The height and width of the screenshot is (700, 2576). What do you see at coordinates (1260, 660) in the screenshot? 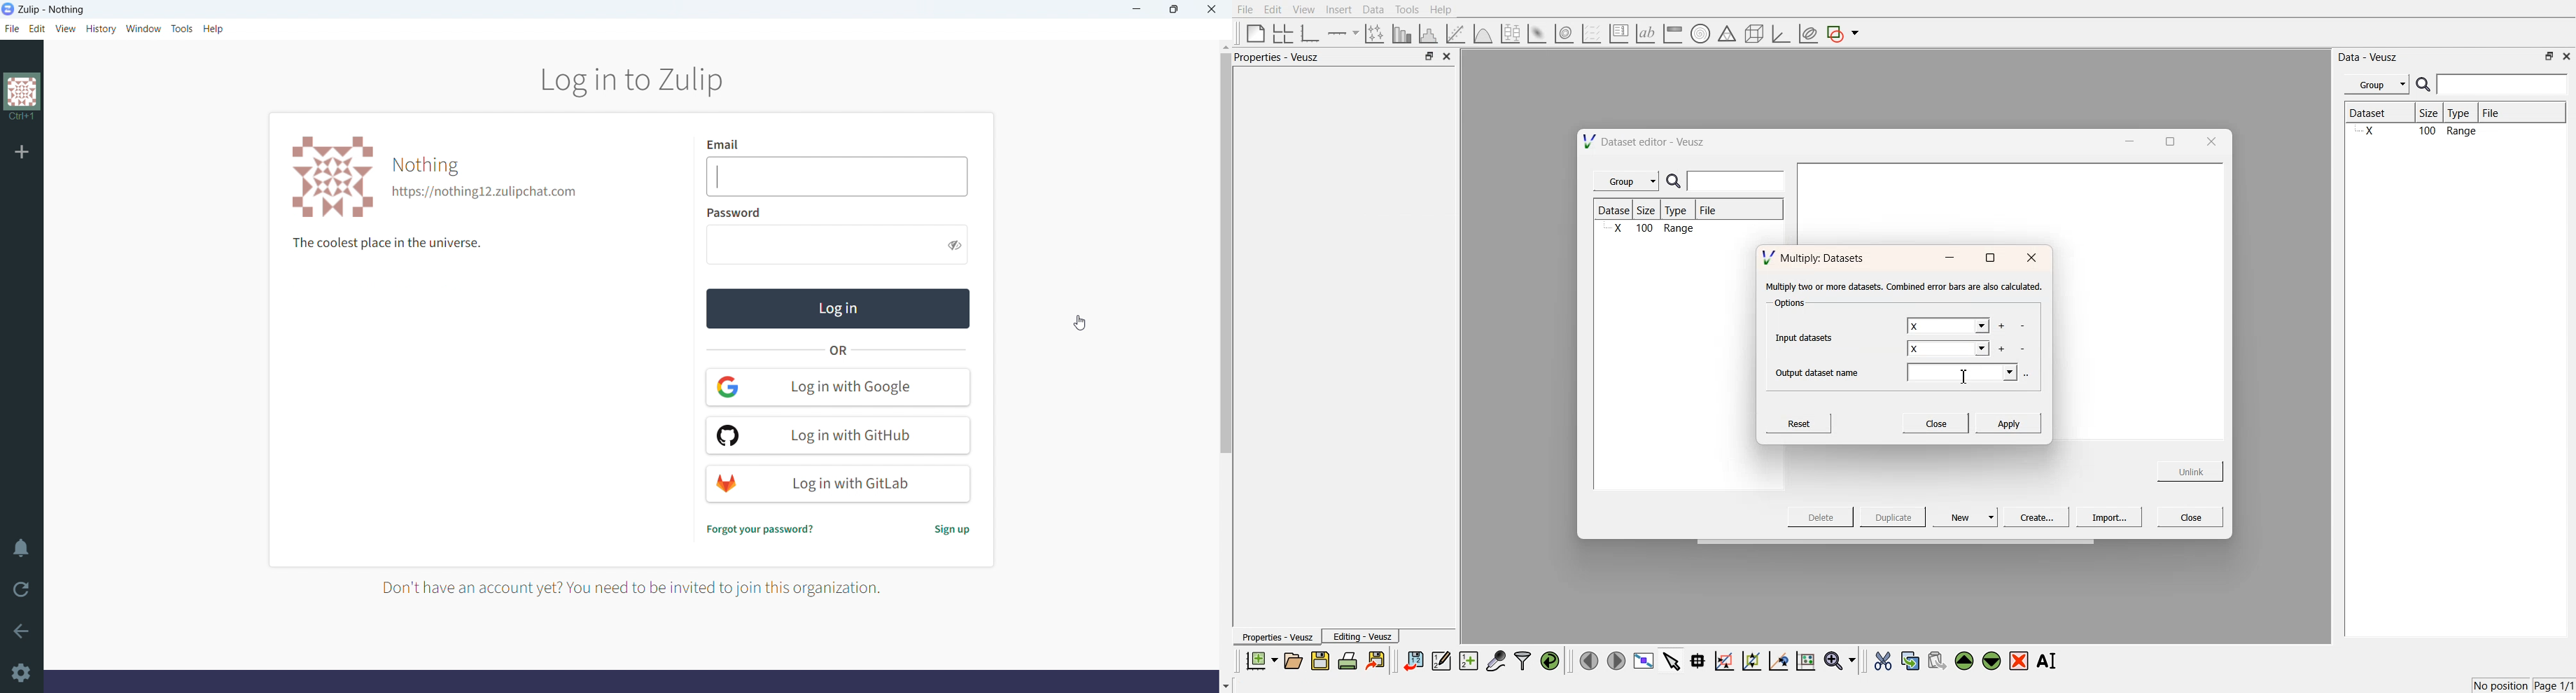
I see `new documents` at bounding box center [1260, 660].